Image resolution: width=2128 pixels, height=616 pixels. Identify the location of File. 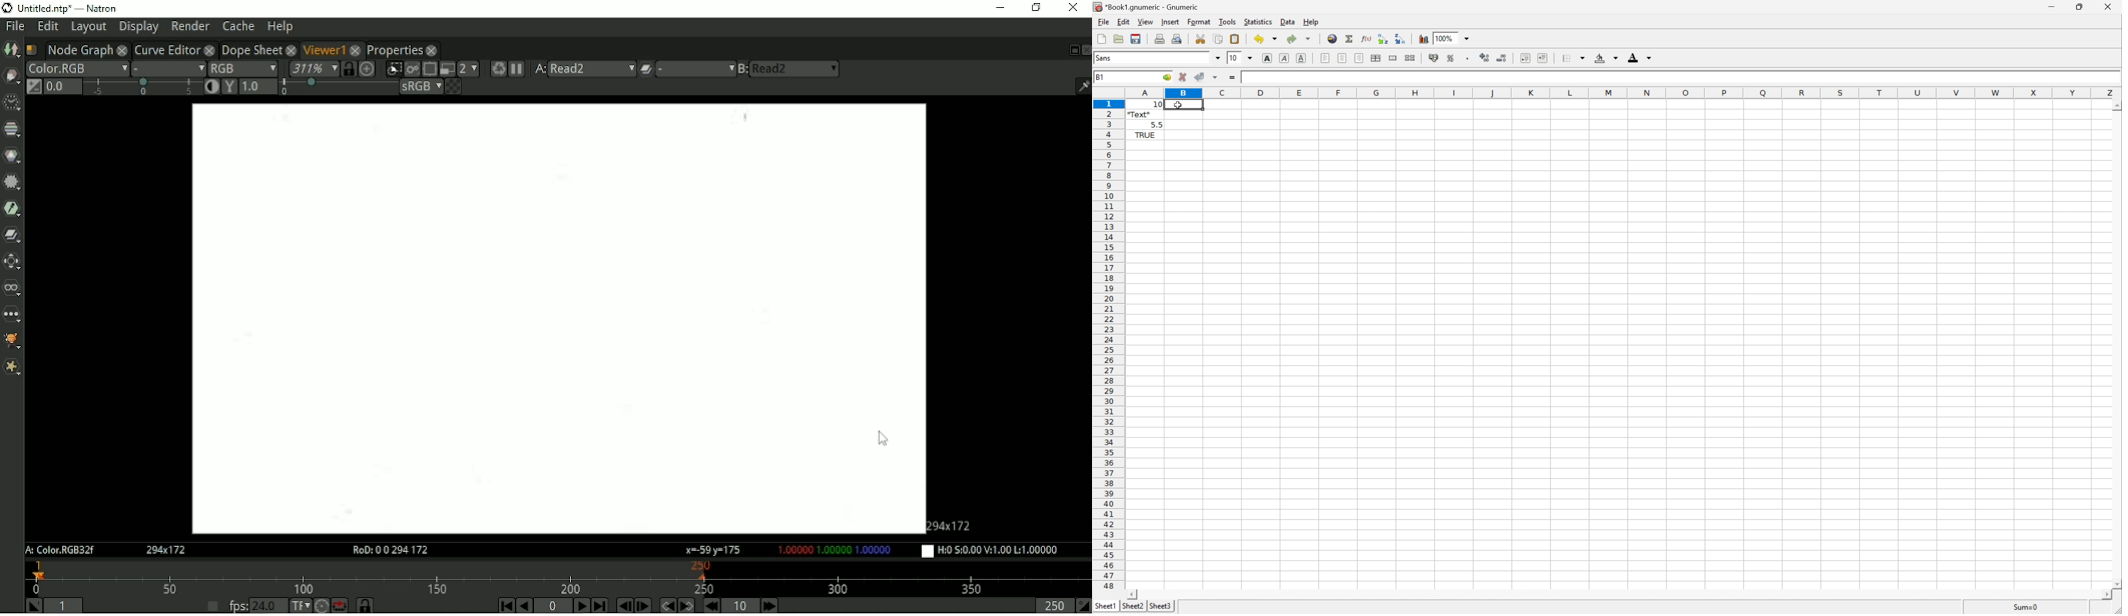
(1102, 21).